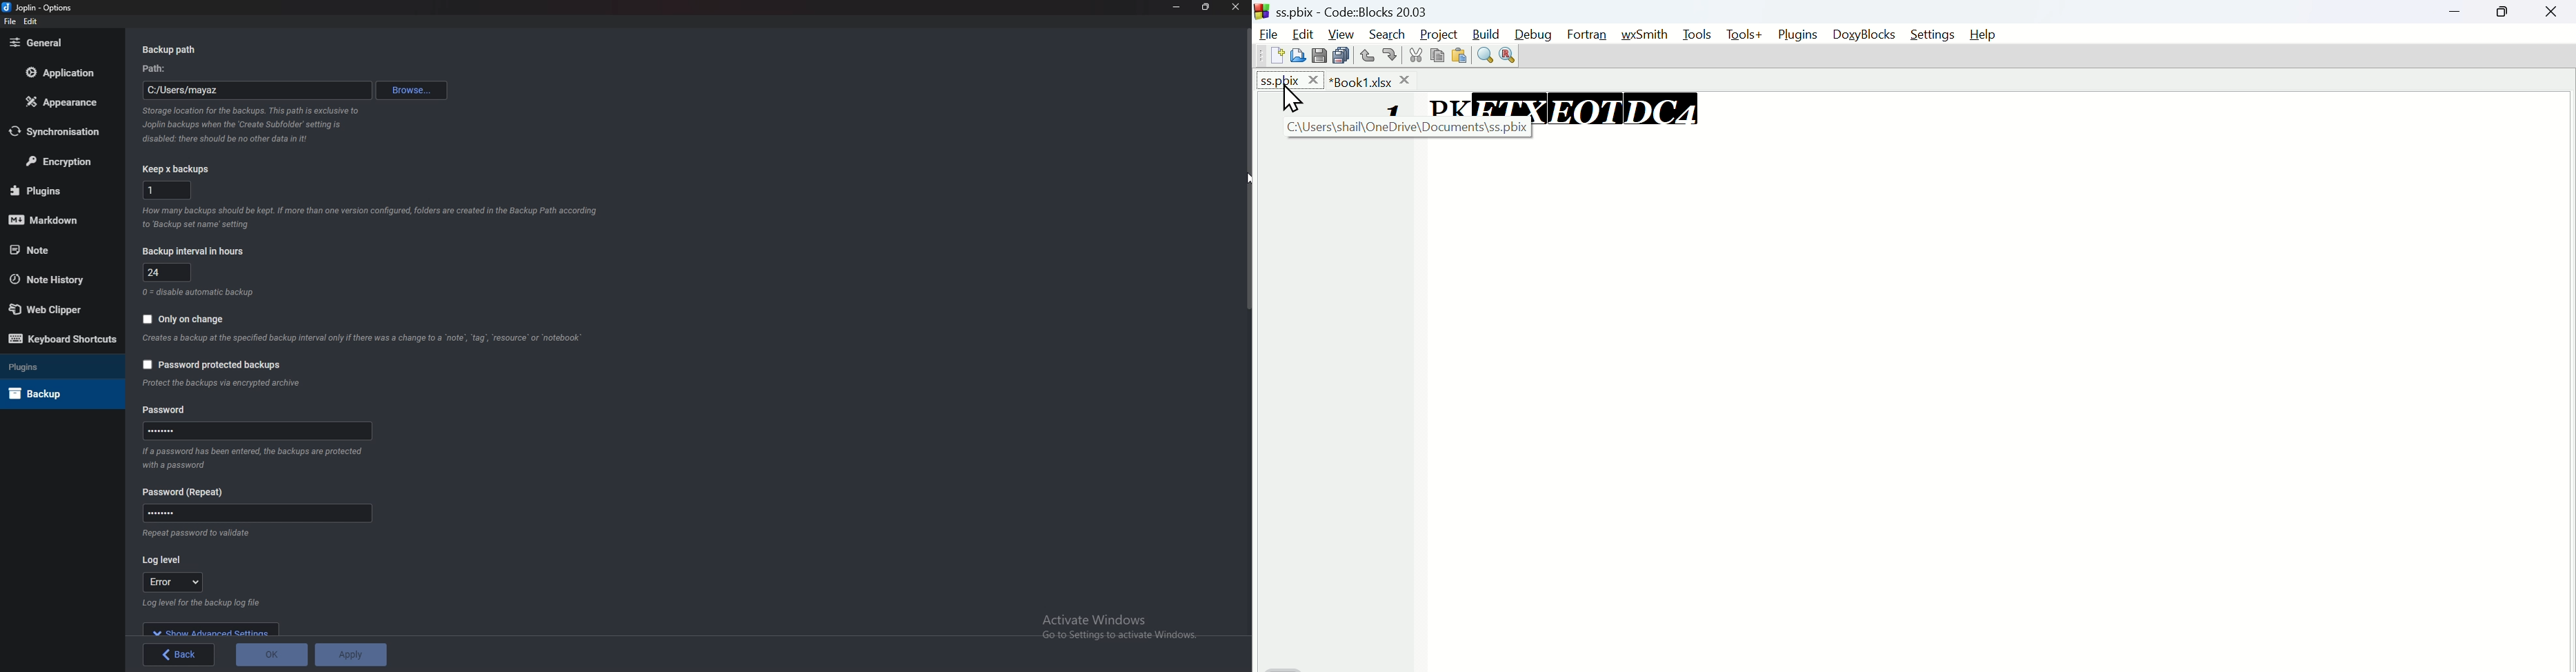  Describe the element at coordinates (175, 169) in the screenshot. I see `Keep X backups` at that location.